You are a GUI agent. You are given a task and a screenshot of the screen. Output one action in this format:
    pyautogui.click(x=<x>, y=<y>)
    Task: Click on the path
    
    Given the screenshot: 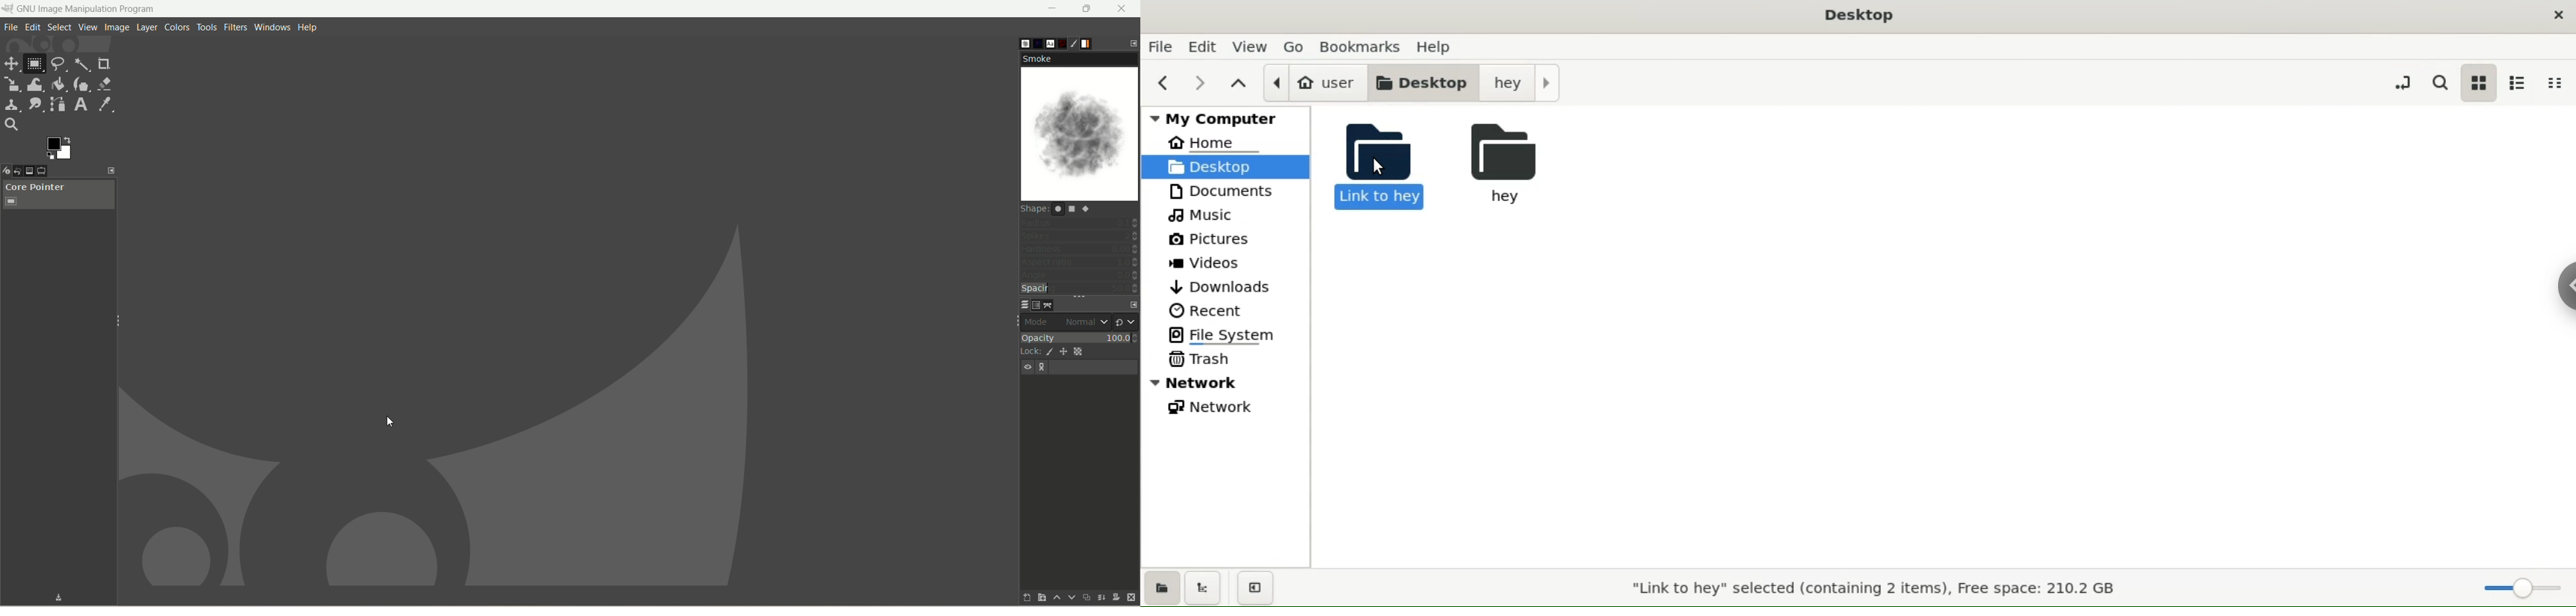 What is the action you would take?
    pyautogui.click(x=1049, y=305)
    